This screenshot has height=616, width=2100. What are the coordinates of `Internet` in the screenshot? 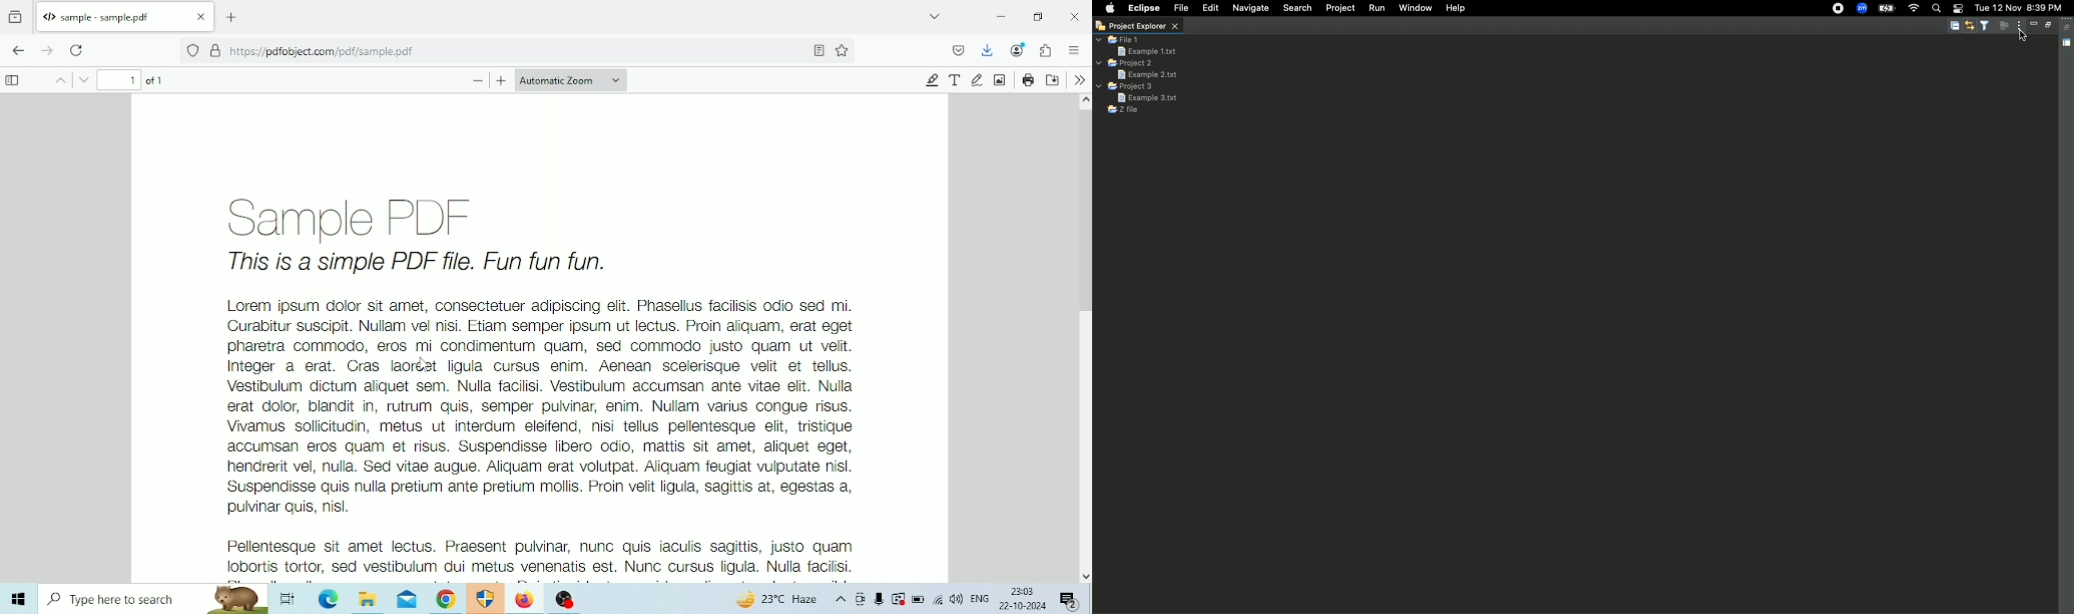 It's located at (1914, 8).